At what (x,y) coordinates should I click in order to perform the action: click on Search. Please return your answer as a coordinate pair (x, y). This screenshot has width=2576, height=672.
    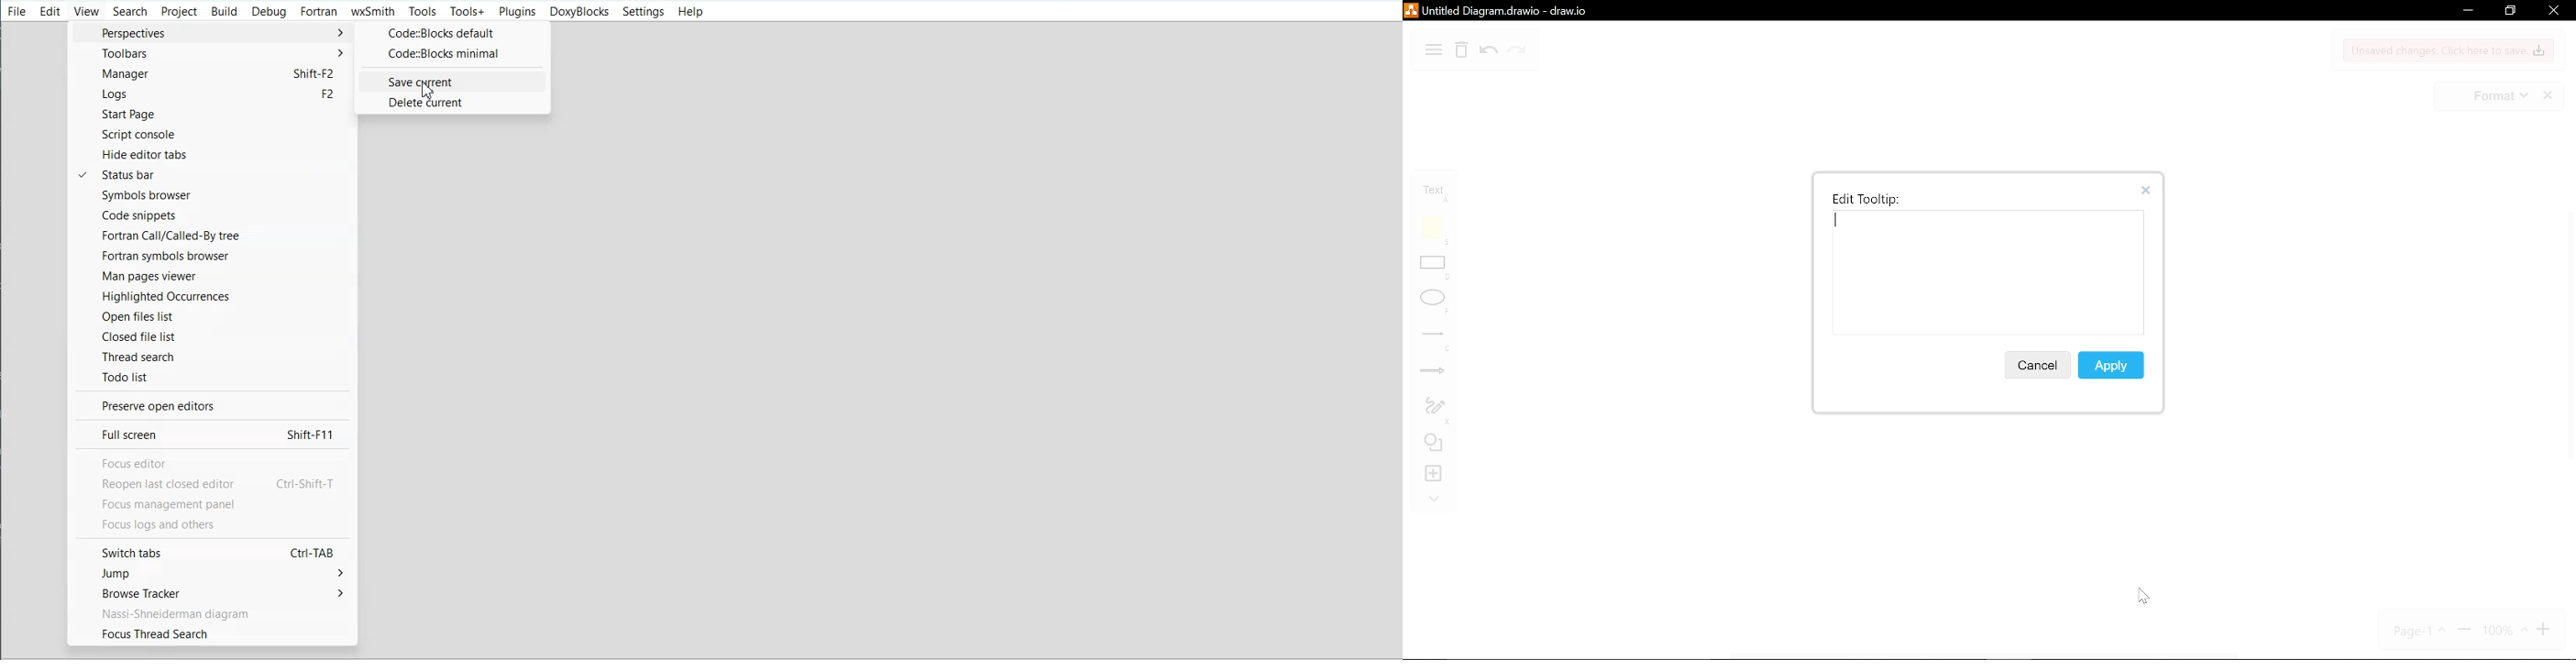
    Looking at the image, I should click on (130, 11).